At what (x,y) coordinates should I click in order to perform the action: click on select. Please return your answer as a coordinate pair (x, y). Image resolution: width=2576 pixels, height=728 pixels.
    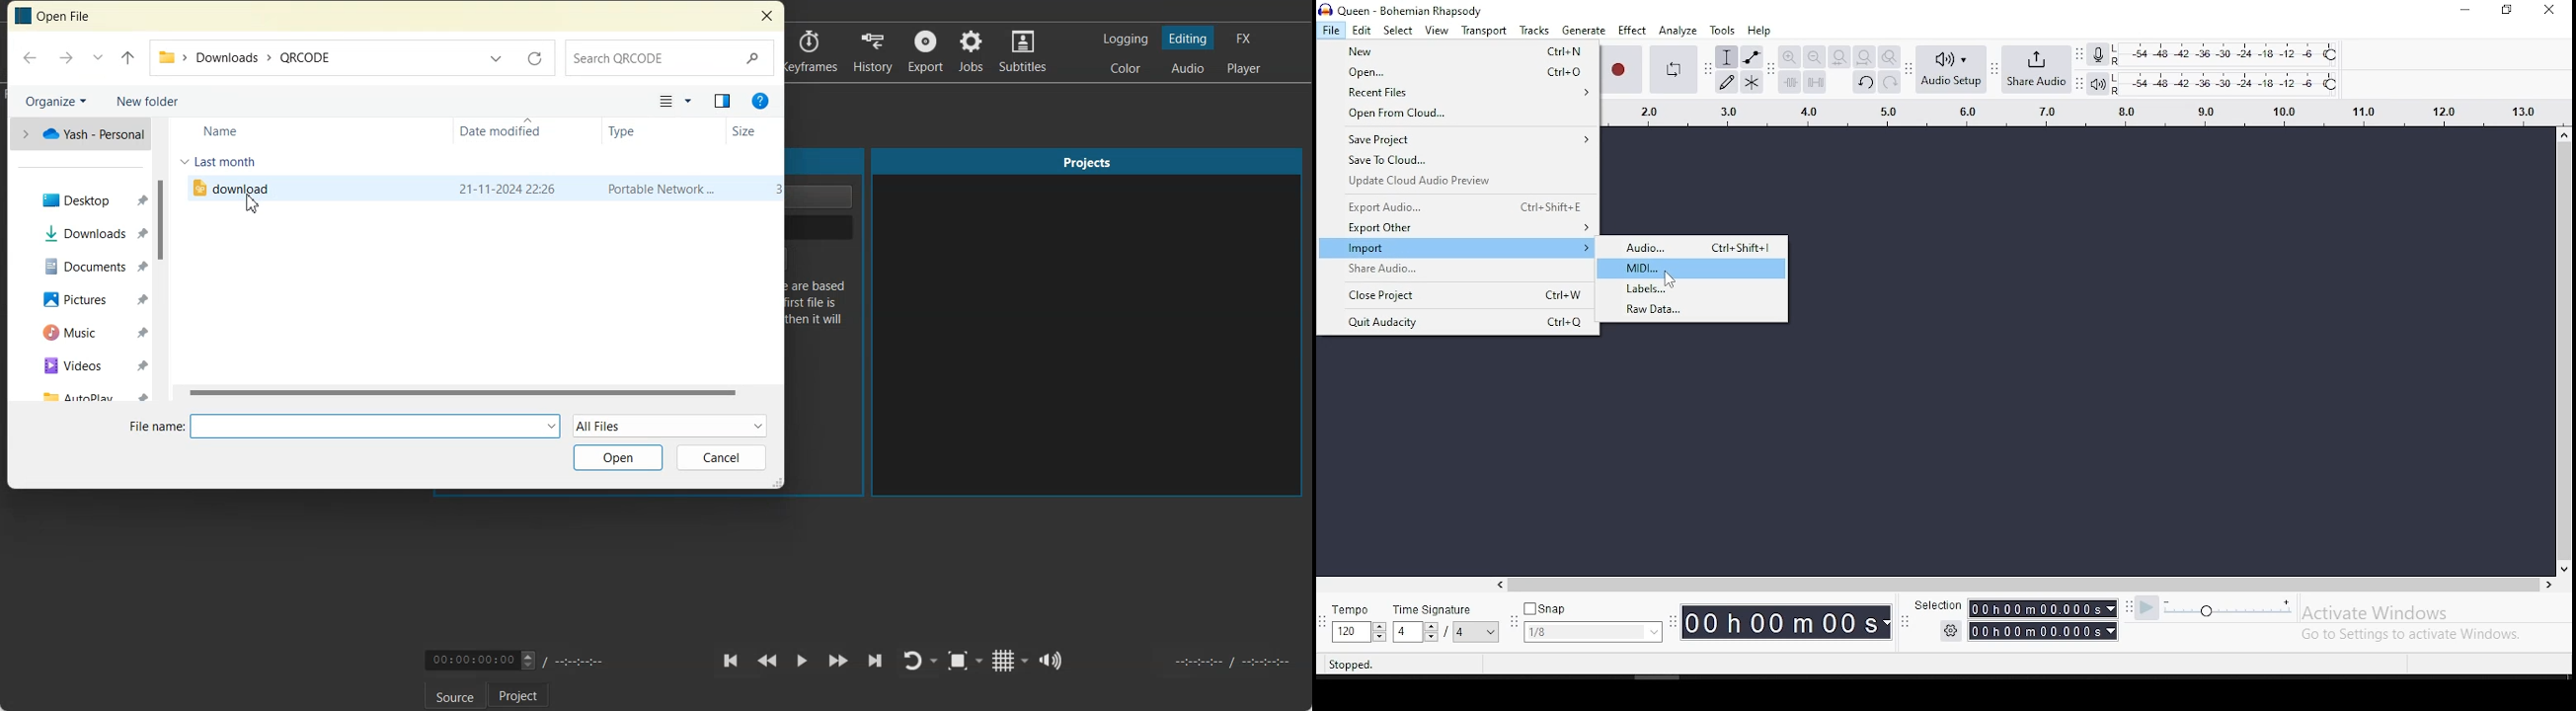
    Looking at the image, I should click on (1398, 32).